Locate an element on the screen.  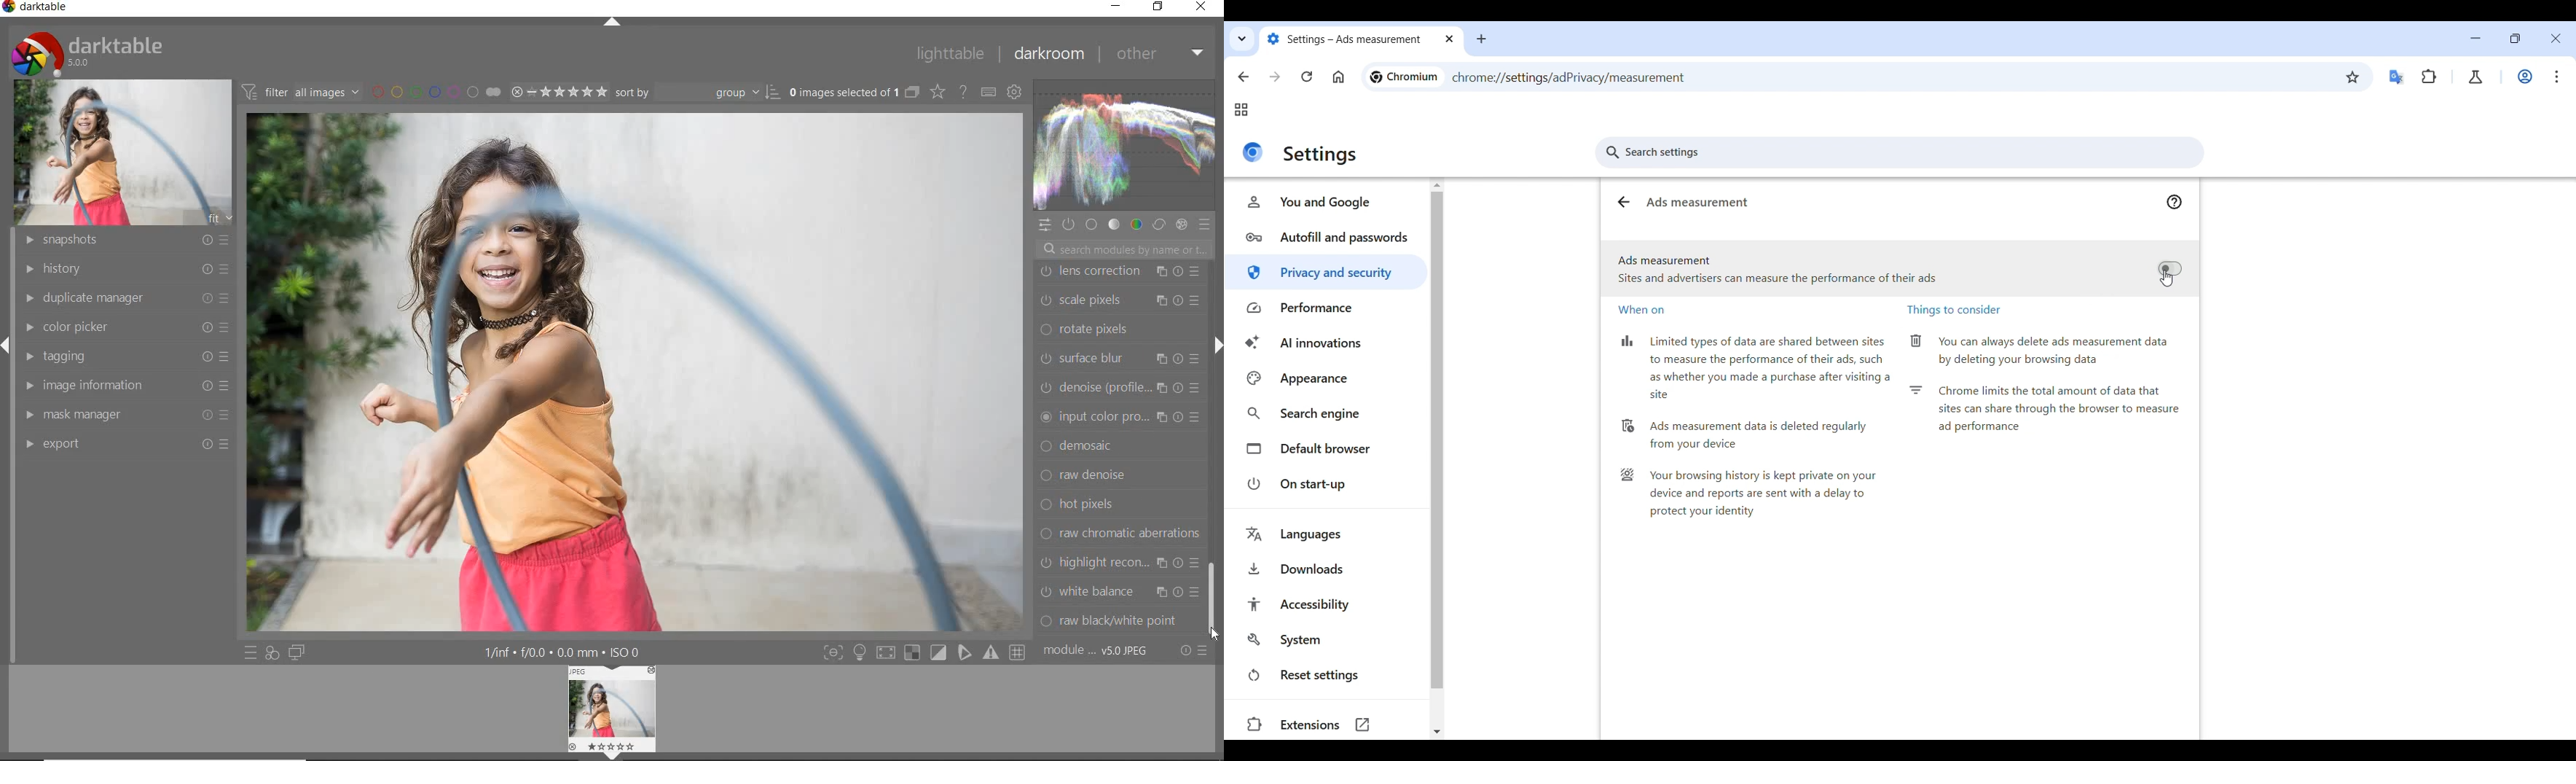
expand / collapse is located at coordinates (610, 25).